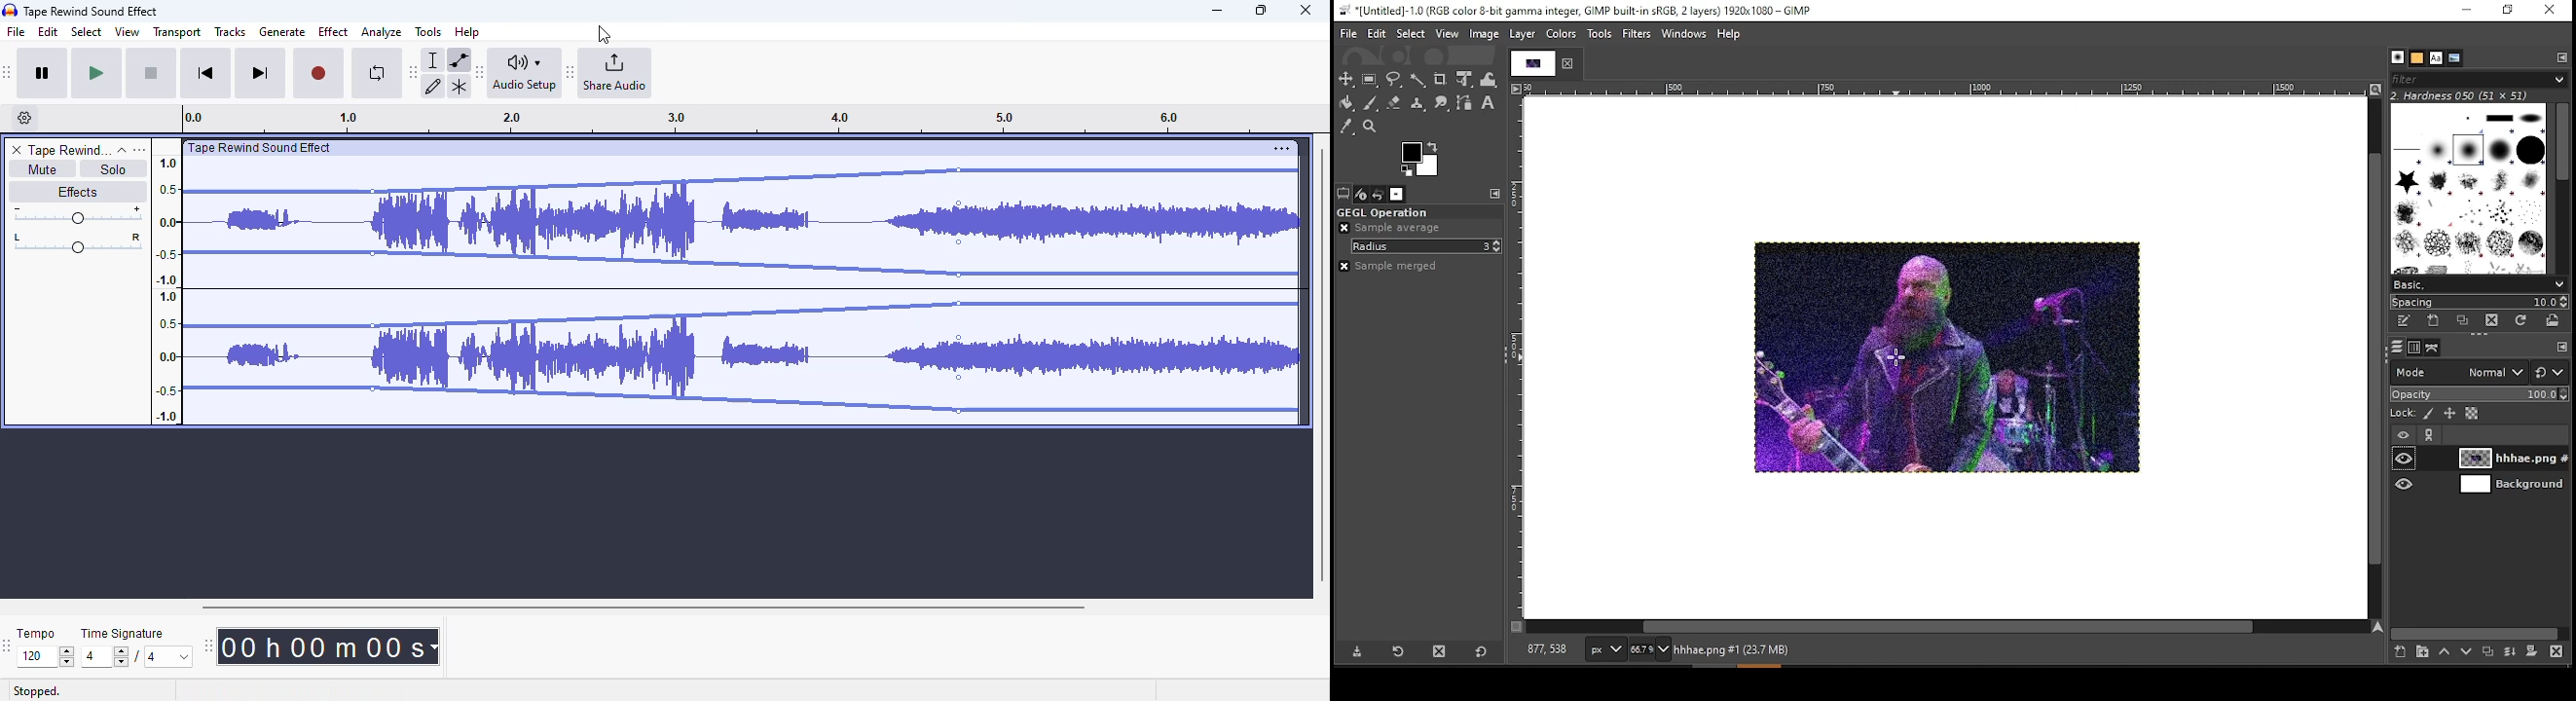  I want to click on GEGL operation, so click(1417, 213).